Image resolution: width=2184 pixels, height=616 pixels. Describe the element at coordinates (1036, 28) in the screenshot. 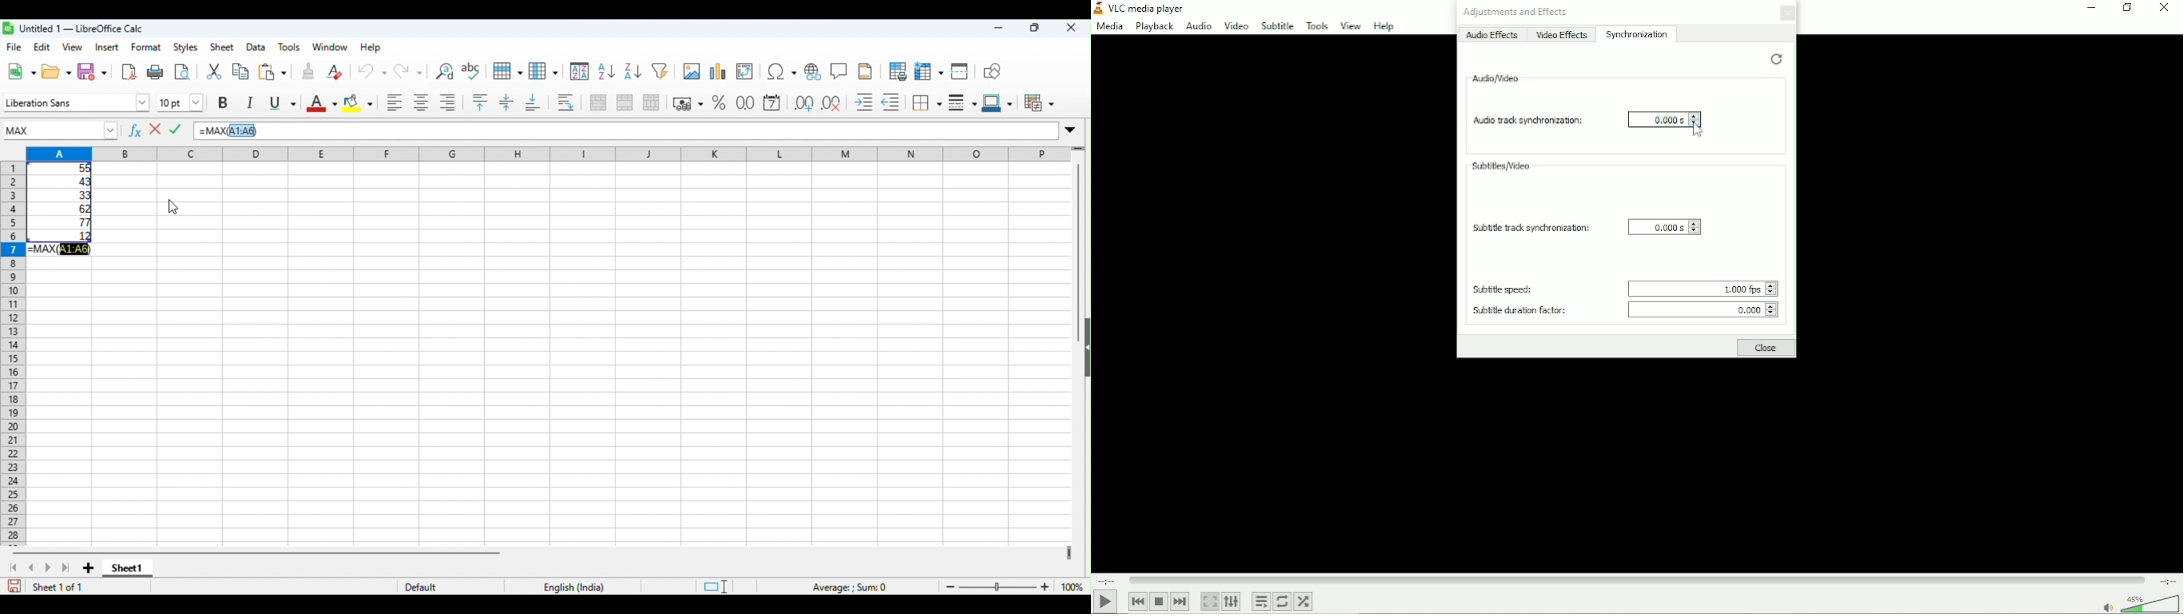

I see `maximize` at that location.